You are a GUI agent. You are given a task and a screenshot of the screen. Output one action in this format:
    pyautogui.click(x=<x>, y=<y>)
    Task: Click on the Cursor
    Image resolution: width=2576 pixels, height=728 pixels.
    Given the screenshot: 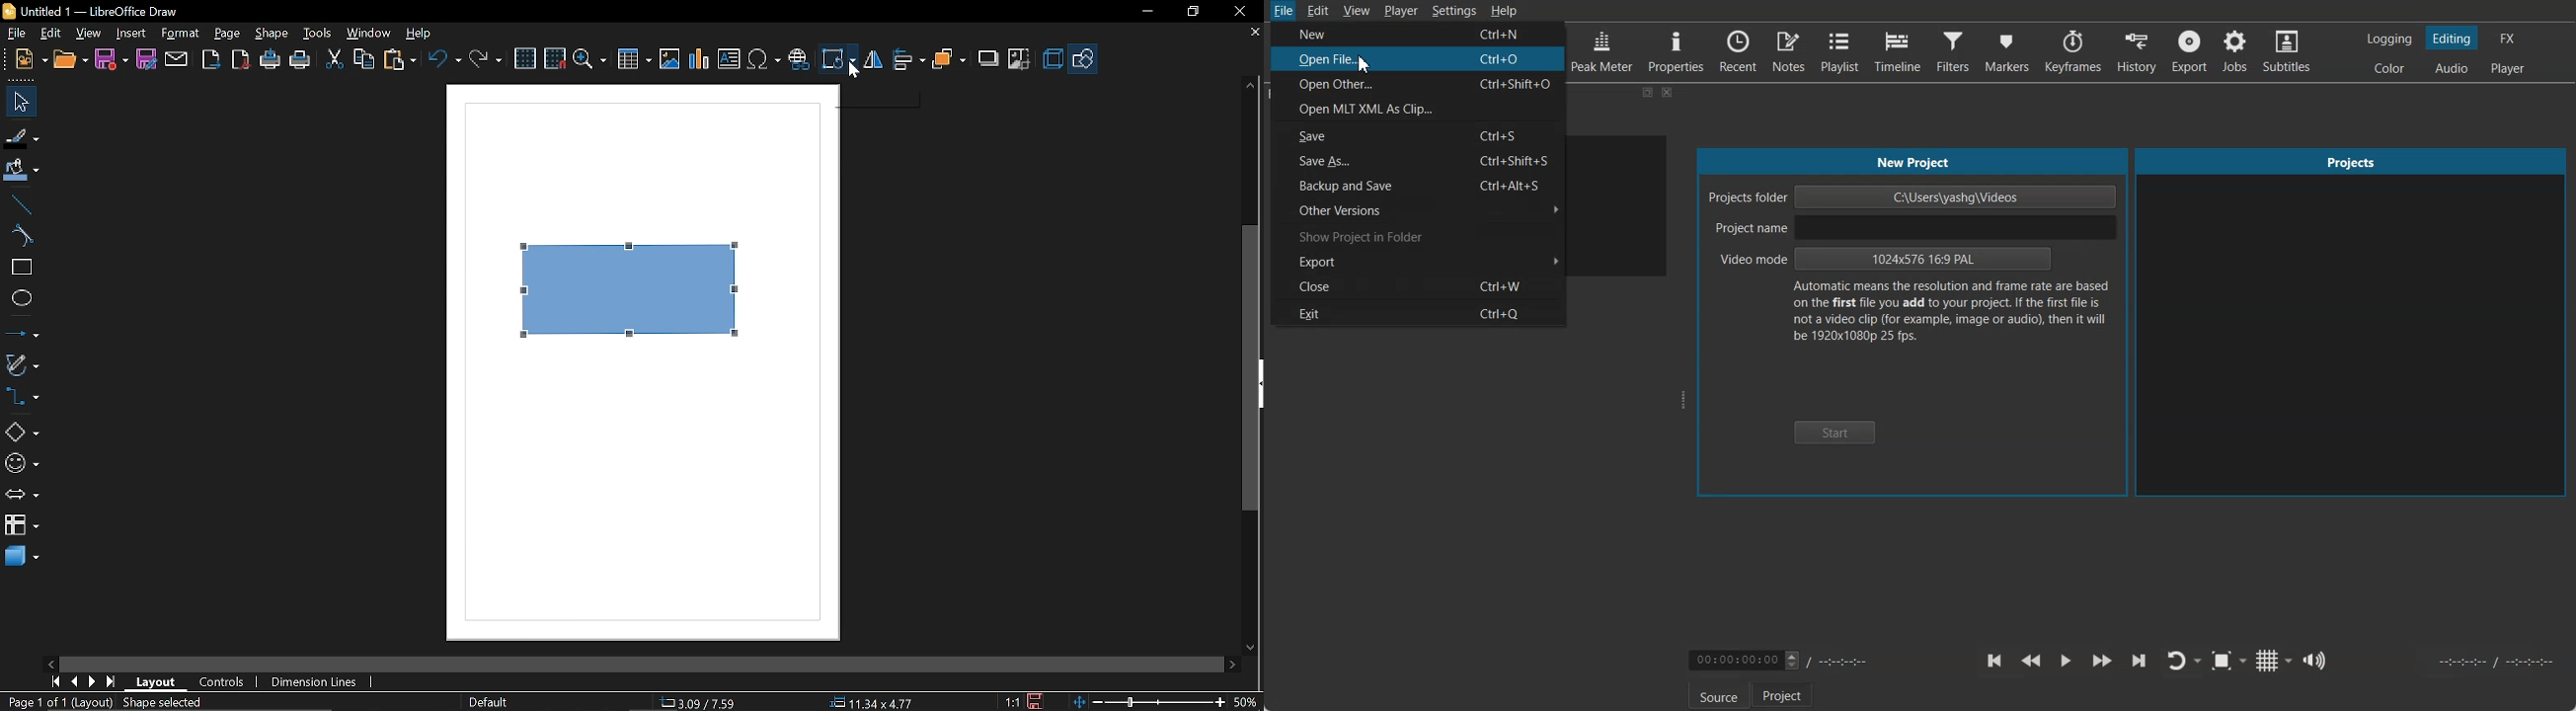 What is the action you would take?
    pyautogui.click(x=1364, y=64)
    